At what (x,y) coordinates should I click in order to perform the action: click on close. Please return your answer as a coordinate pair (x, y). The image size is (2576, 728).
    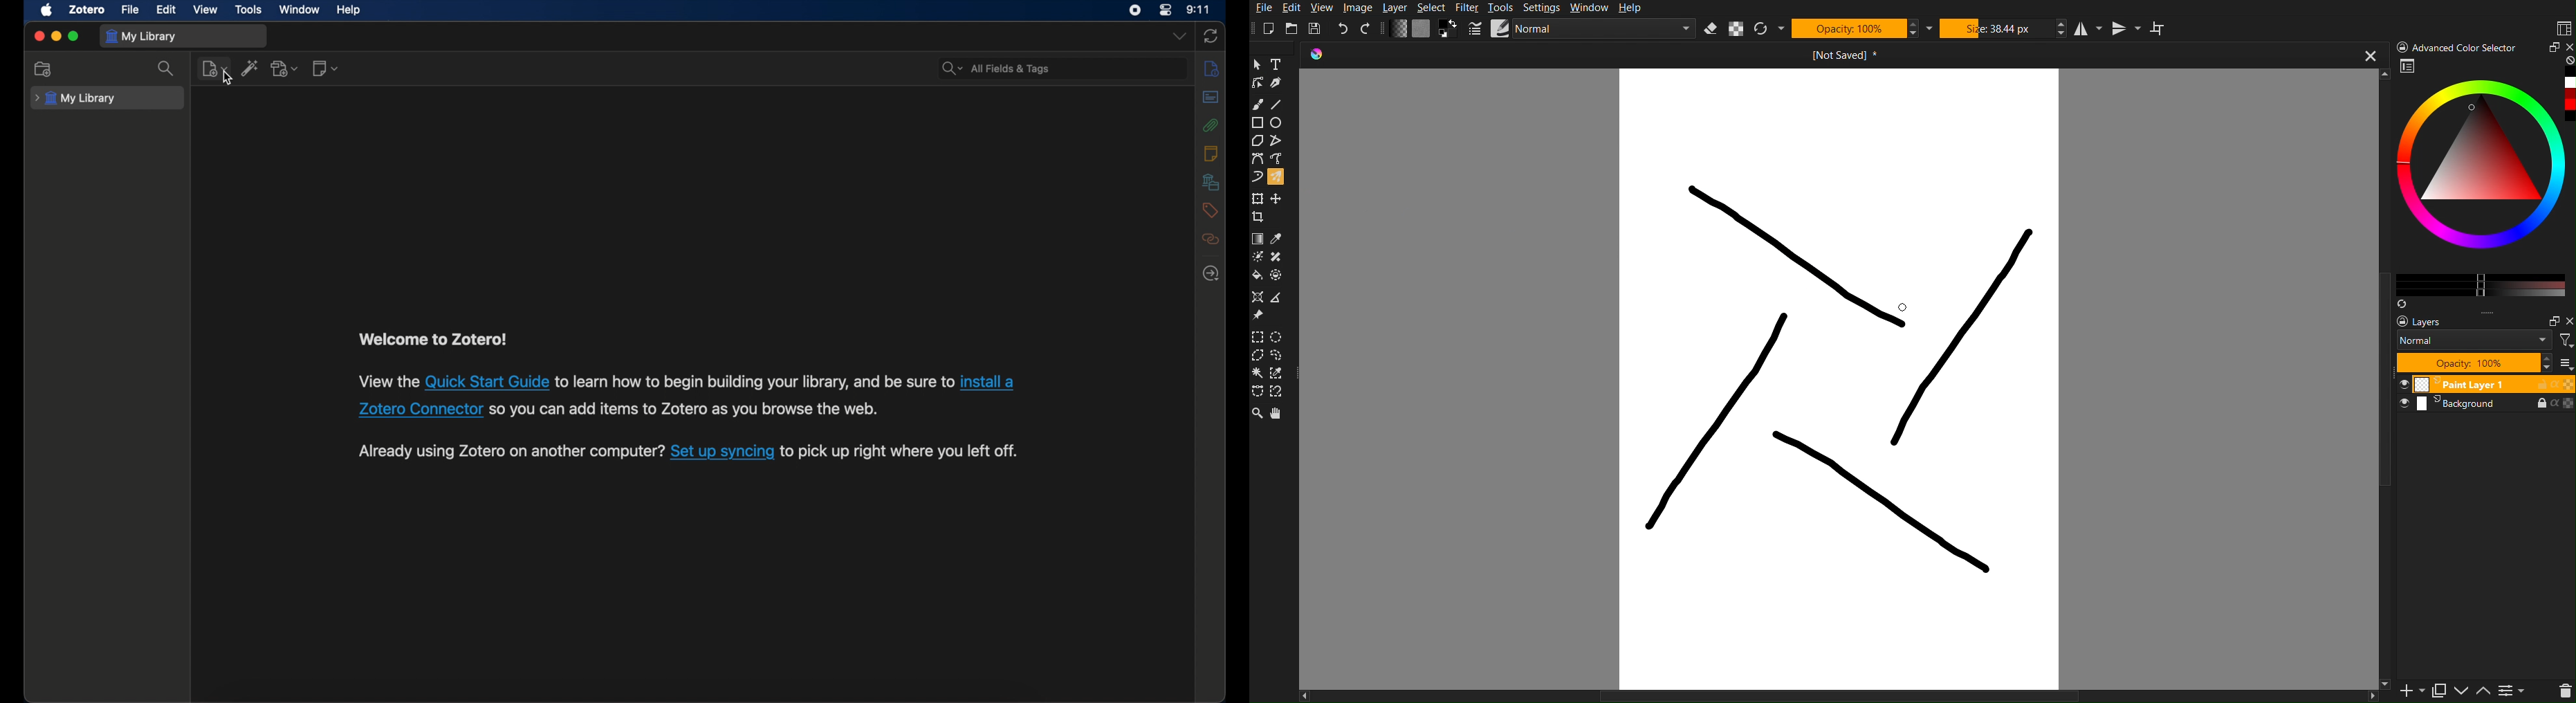
    Looking at the image, I should click on (2568, 322).